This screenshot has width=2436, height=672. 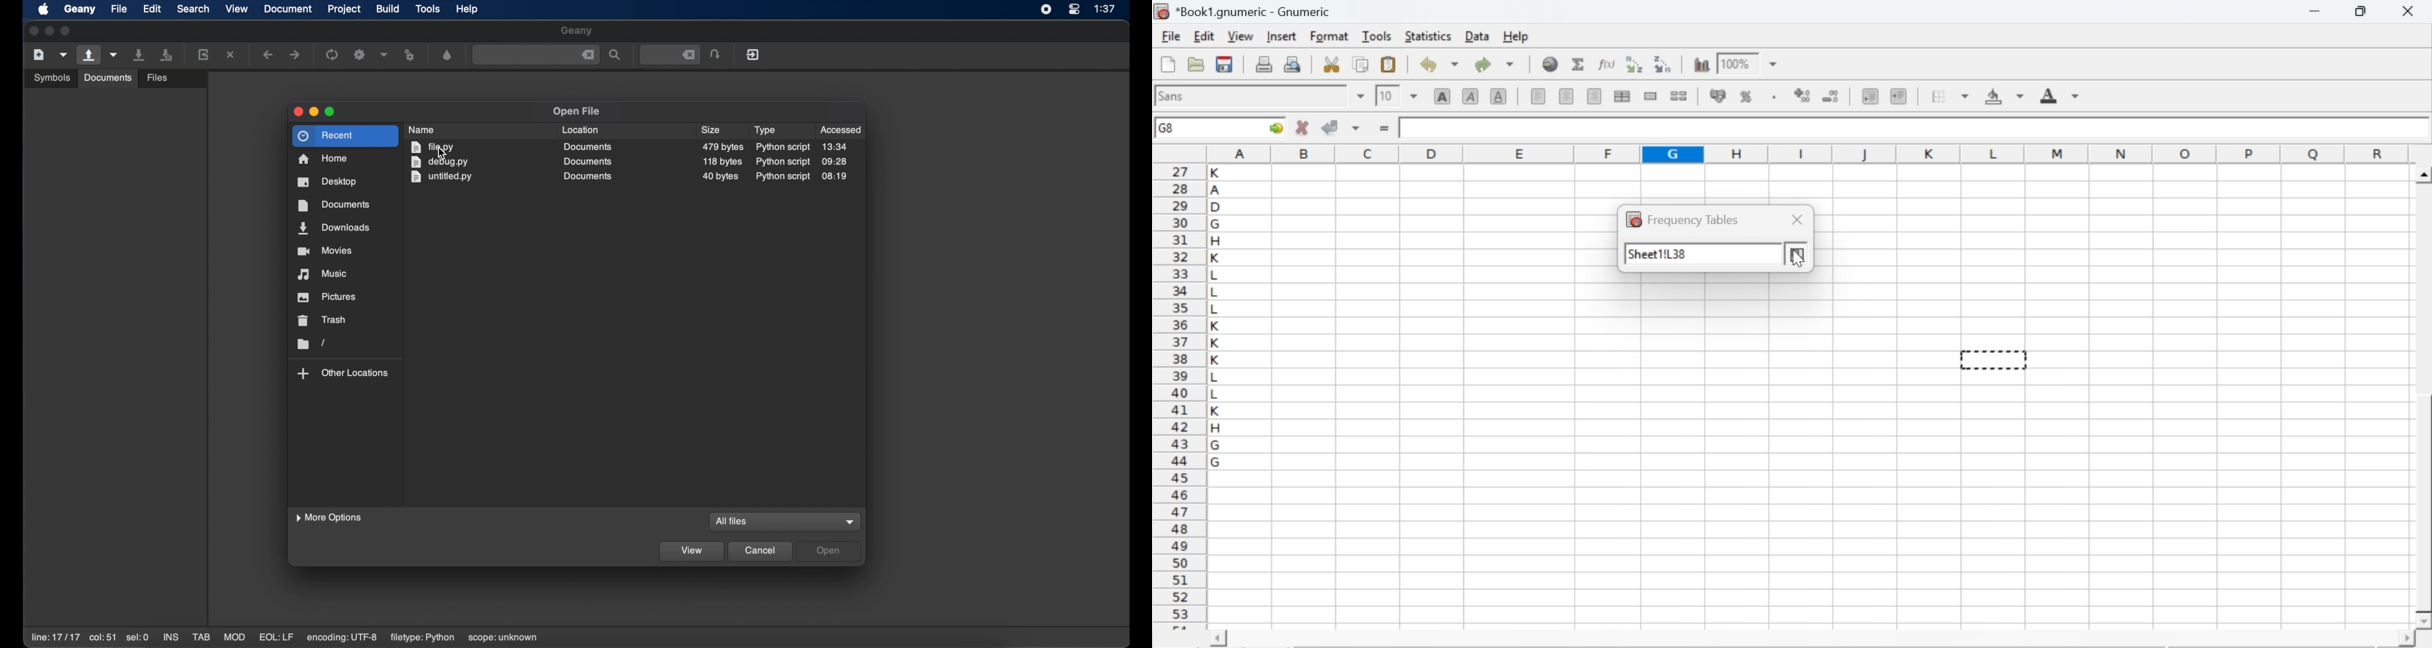 What do you see at coordinates (1274, 127) in the screenshot?
I see `go to` at bounding box center [1274, 127].